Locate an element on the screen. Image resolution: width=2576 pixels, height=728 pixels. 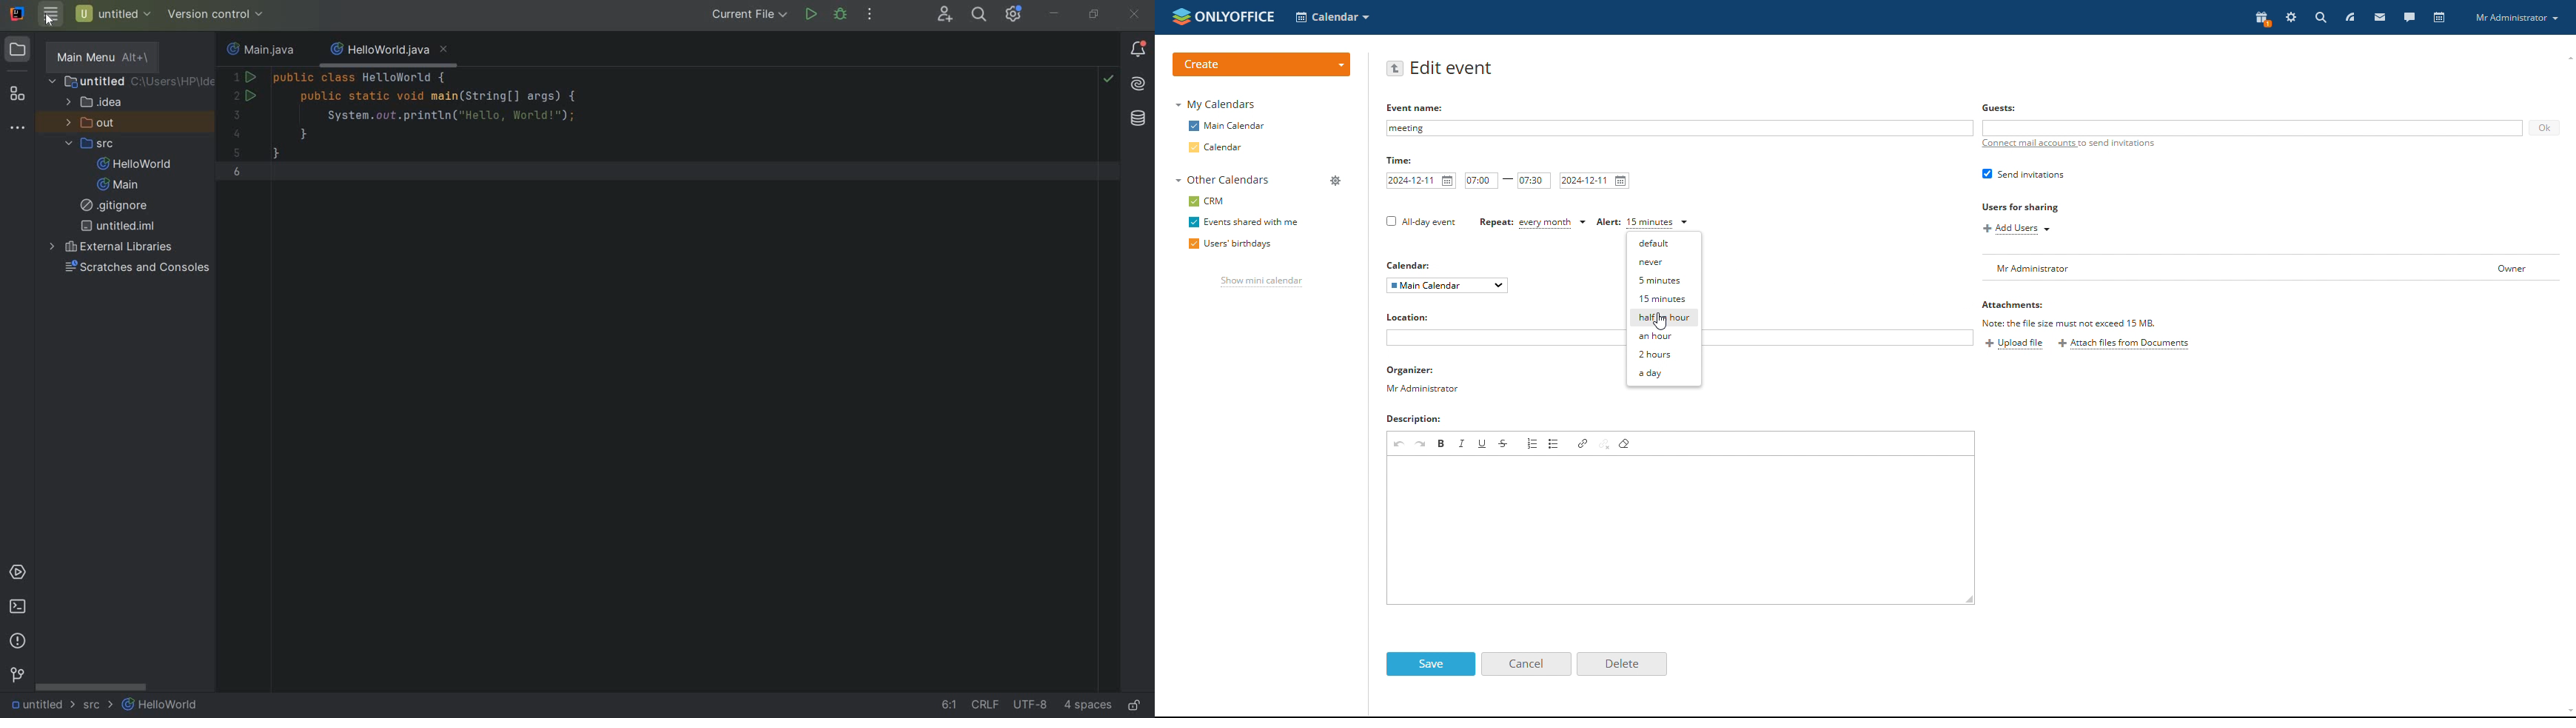
half an hour is located at coordinates (1664, 318).